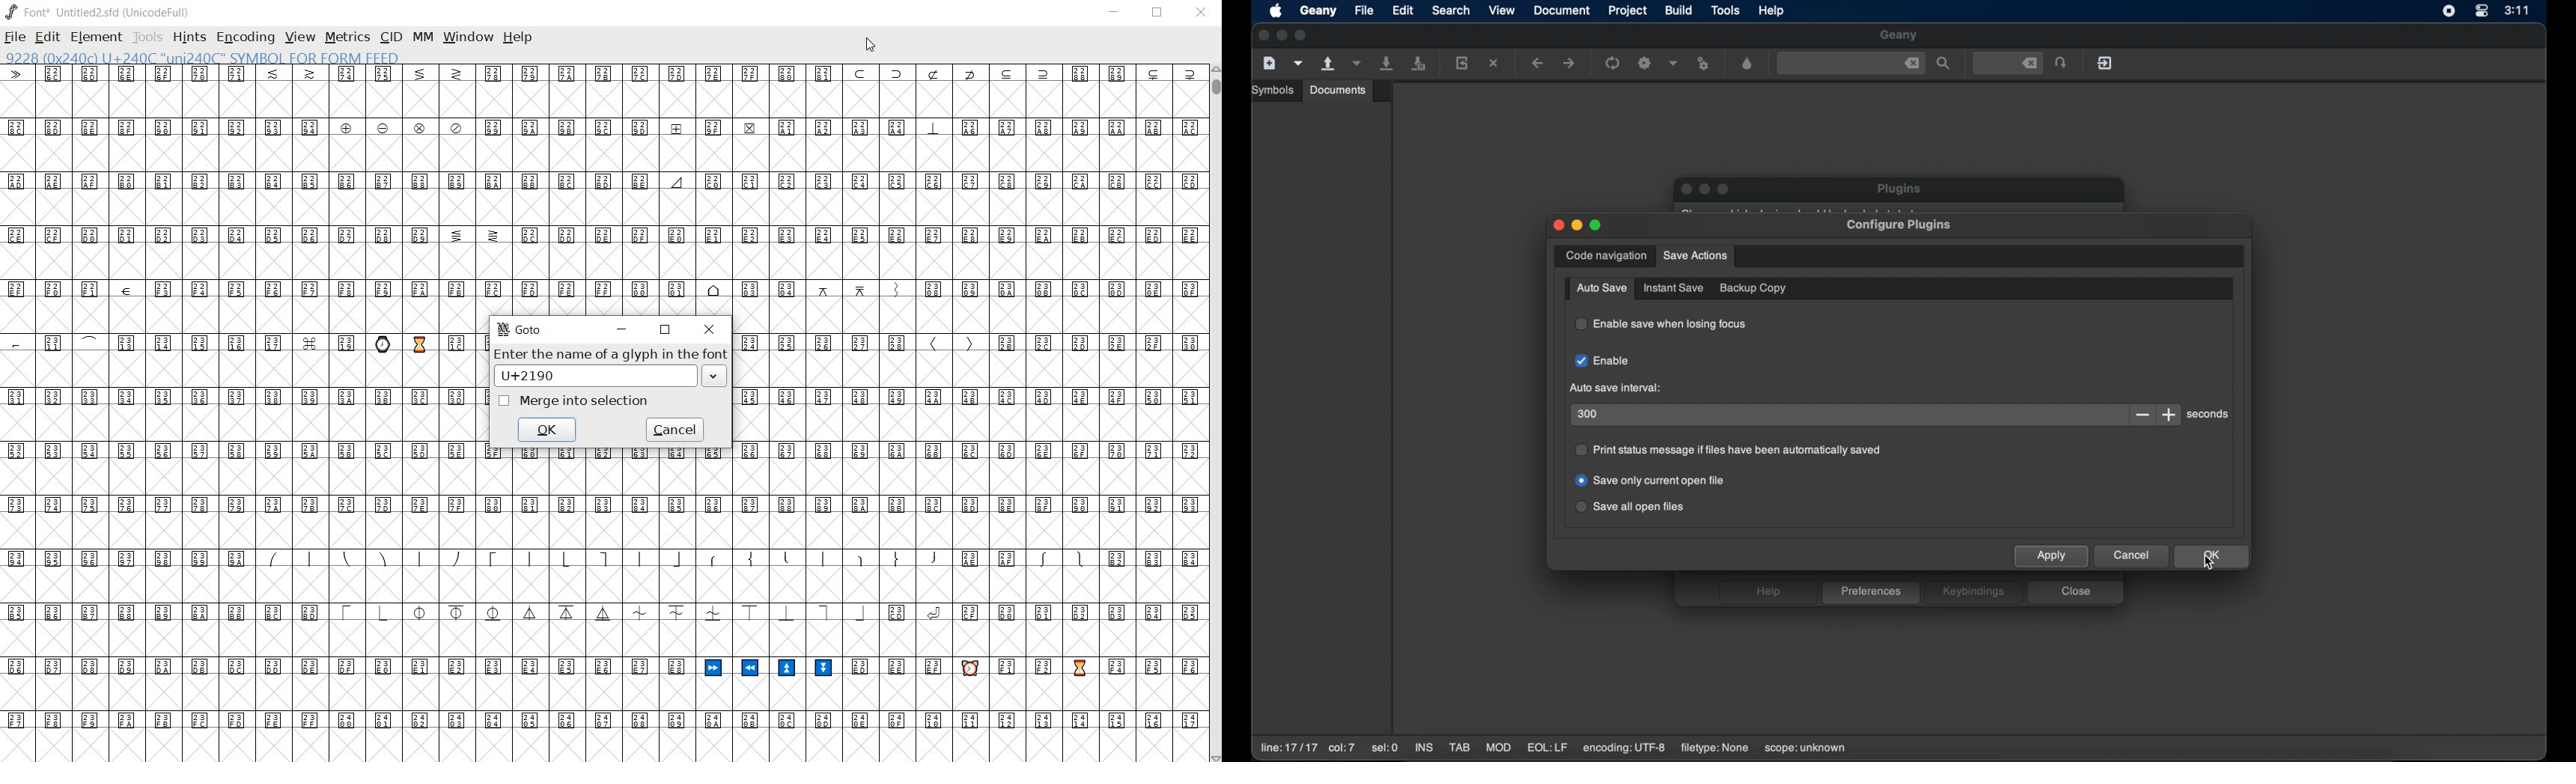 Image resolution: width=2576 pixels, height=784 pixels. What do you see at coordinates (709, 330) in the screenshot?
I see `close` at bounding box center [709, 330].